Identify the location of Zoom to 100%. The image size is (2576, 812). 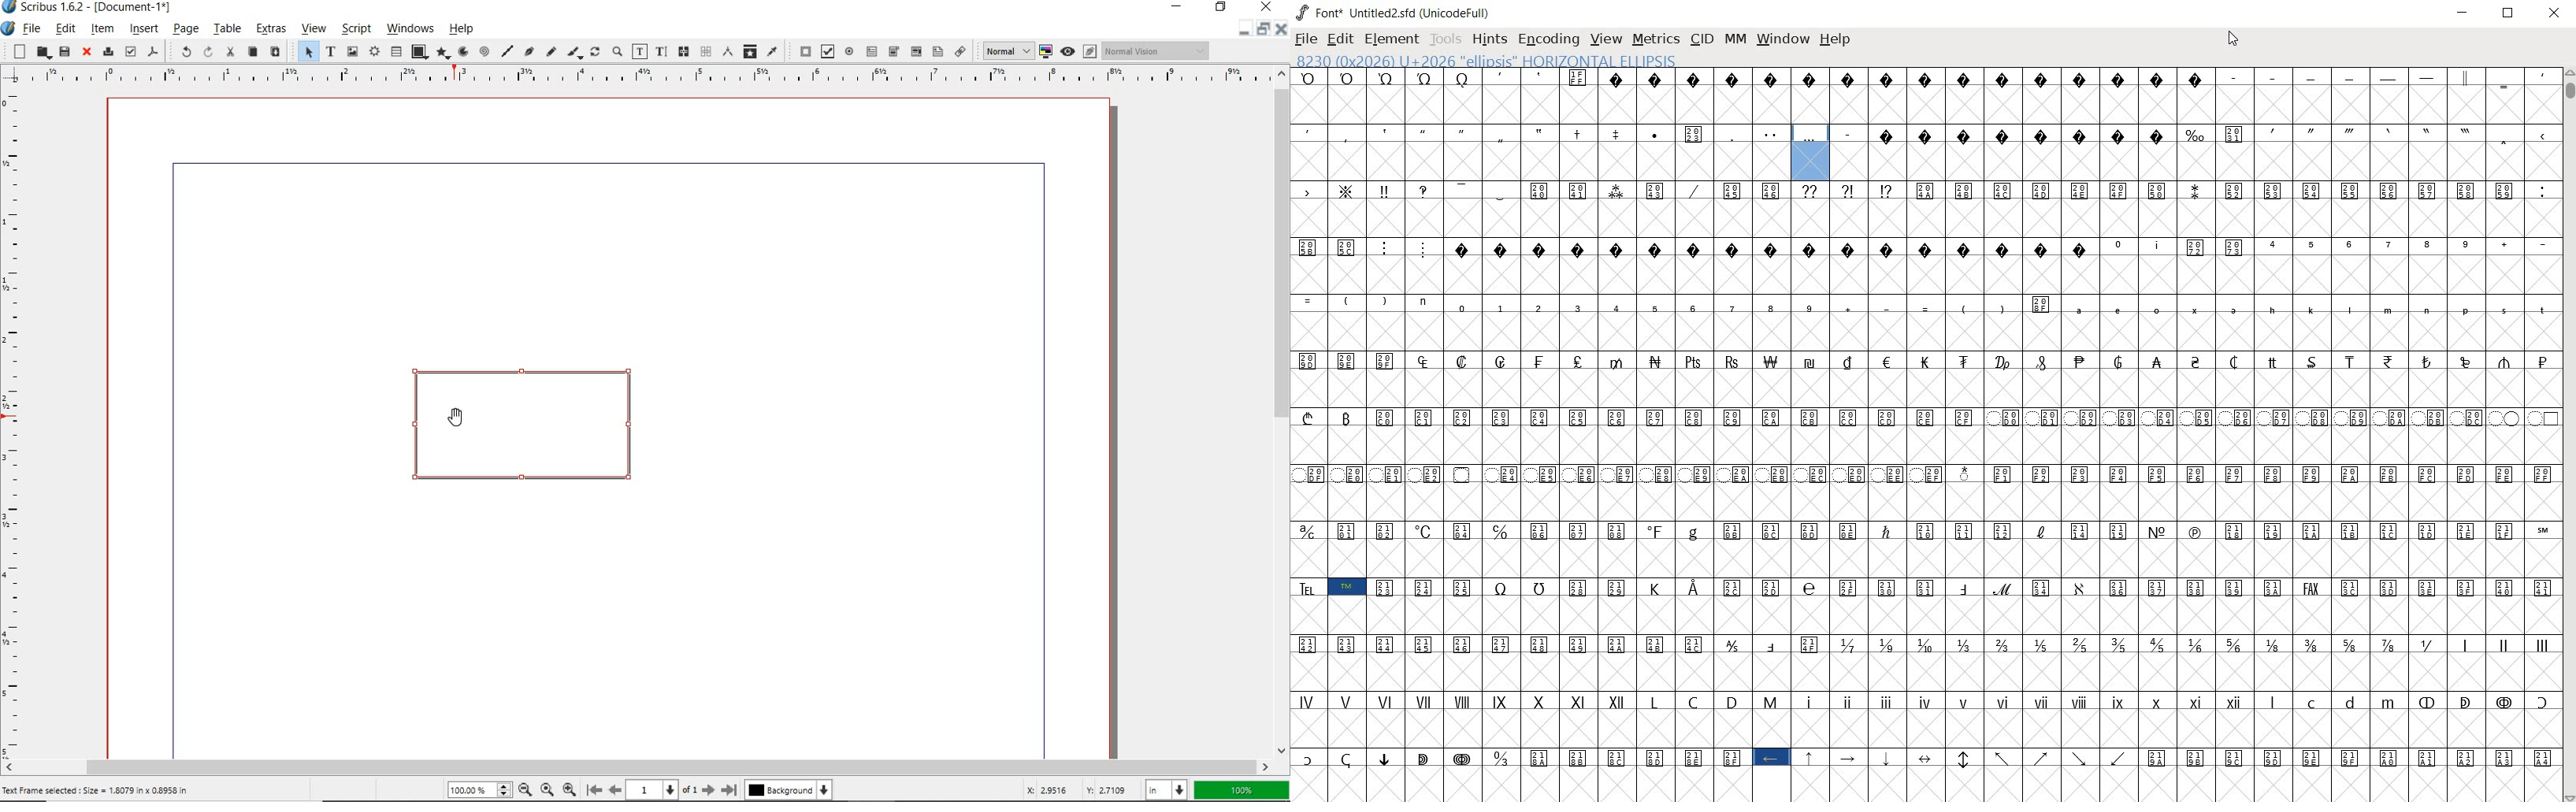
(548, 791).